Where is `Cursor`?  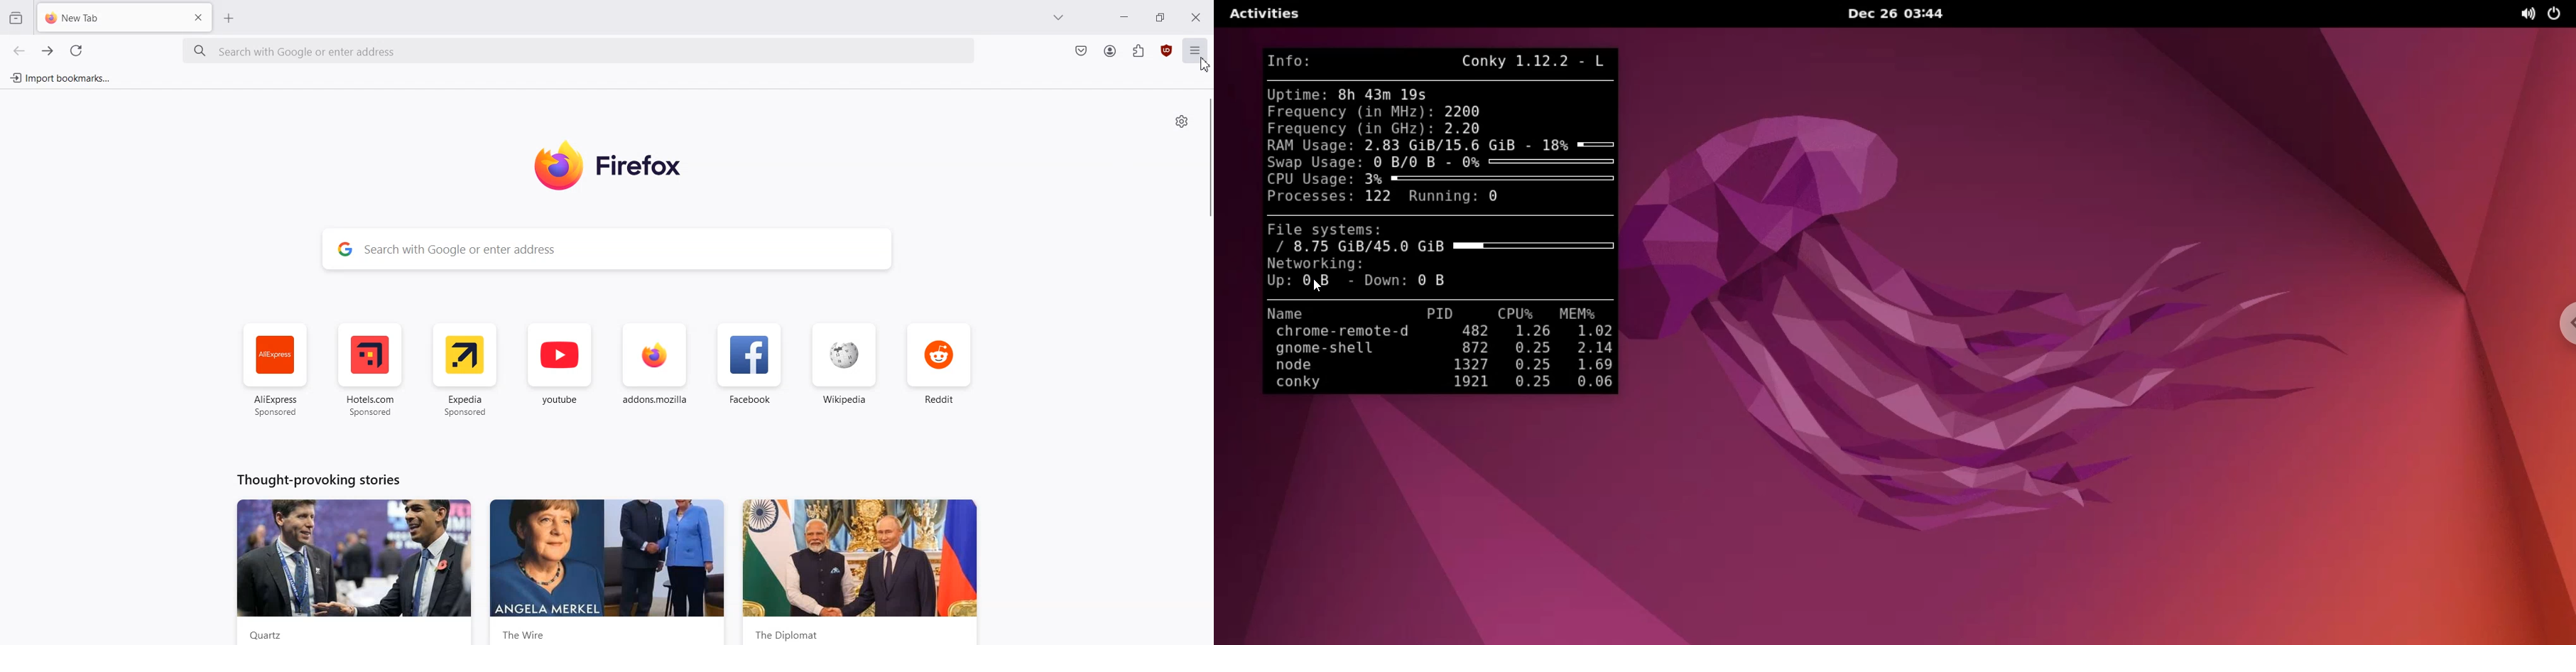 Cursor is located at coordinates (1203, 64).